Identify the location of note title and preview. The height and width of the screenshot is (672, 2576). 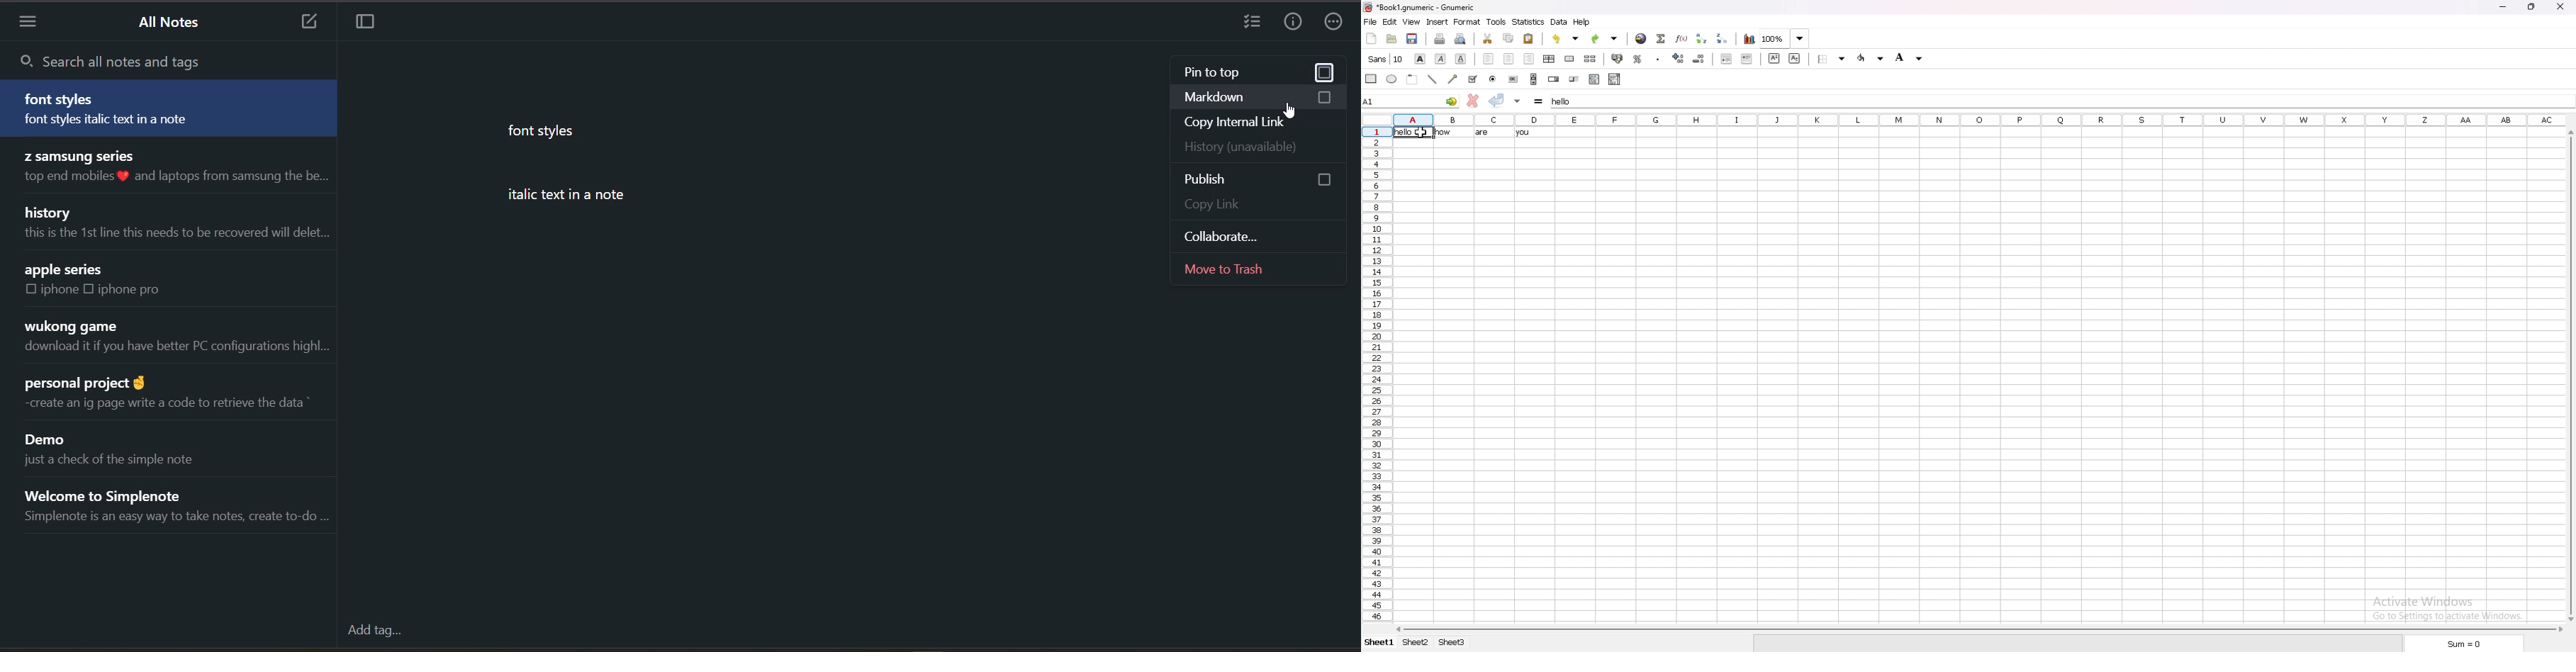
(171, 397).